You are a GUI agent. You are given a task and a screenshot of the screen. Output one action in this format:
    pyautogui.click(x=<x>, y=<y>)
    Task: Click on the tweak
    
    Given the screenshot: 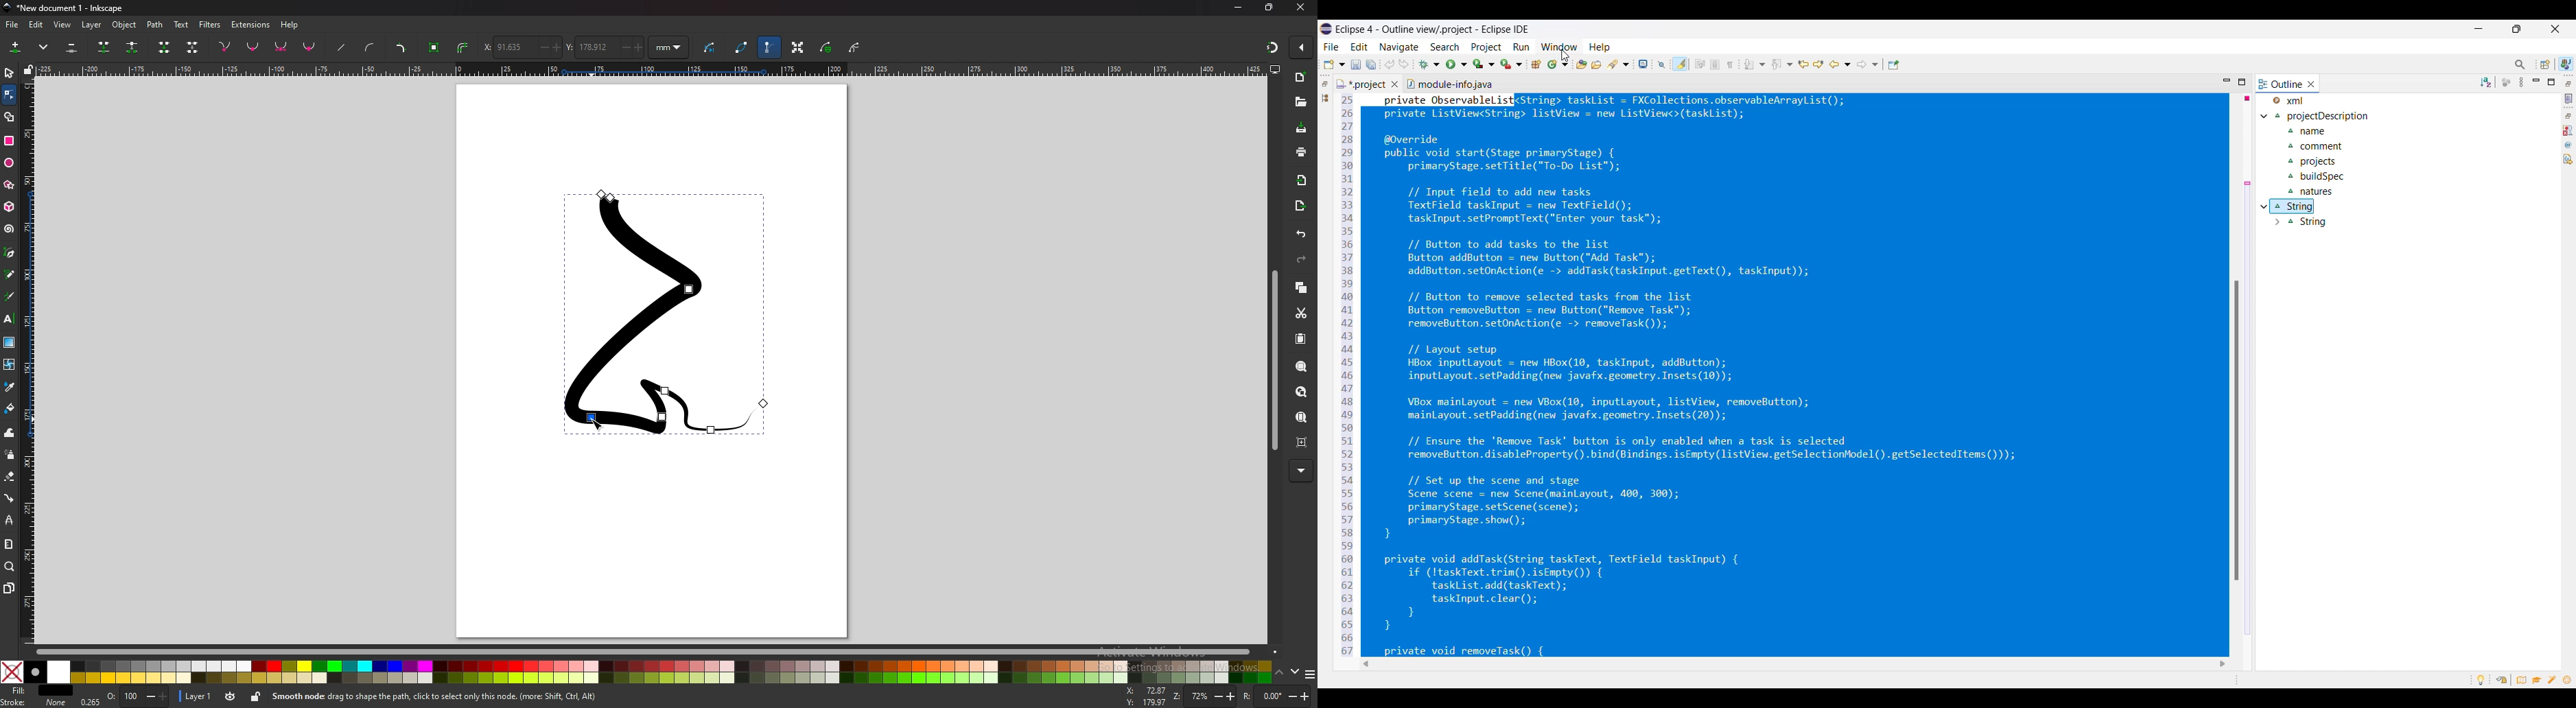 What is the action you would take?
    pyautogui.click(x=10, y=433)
    